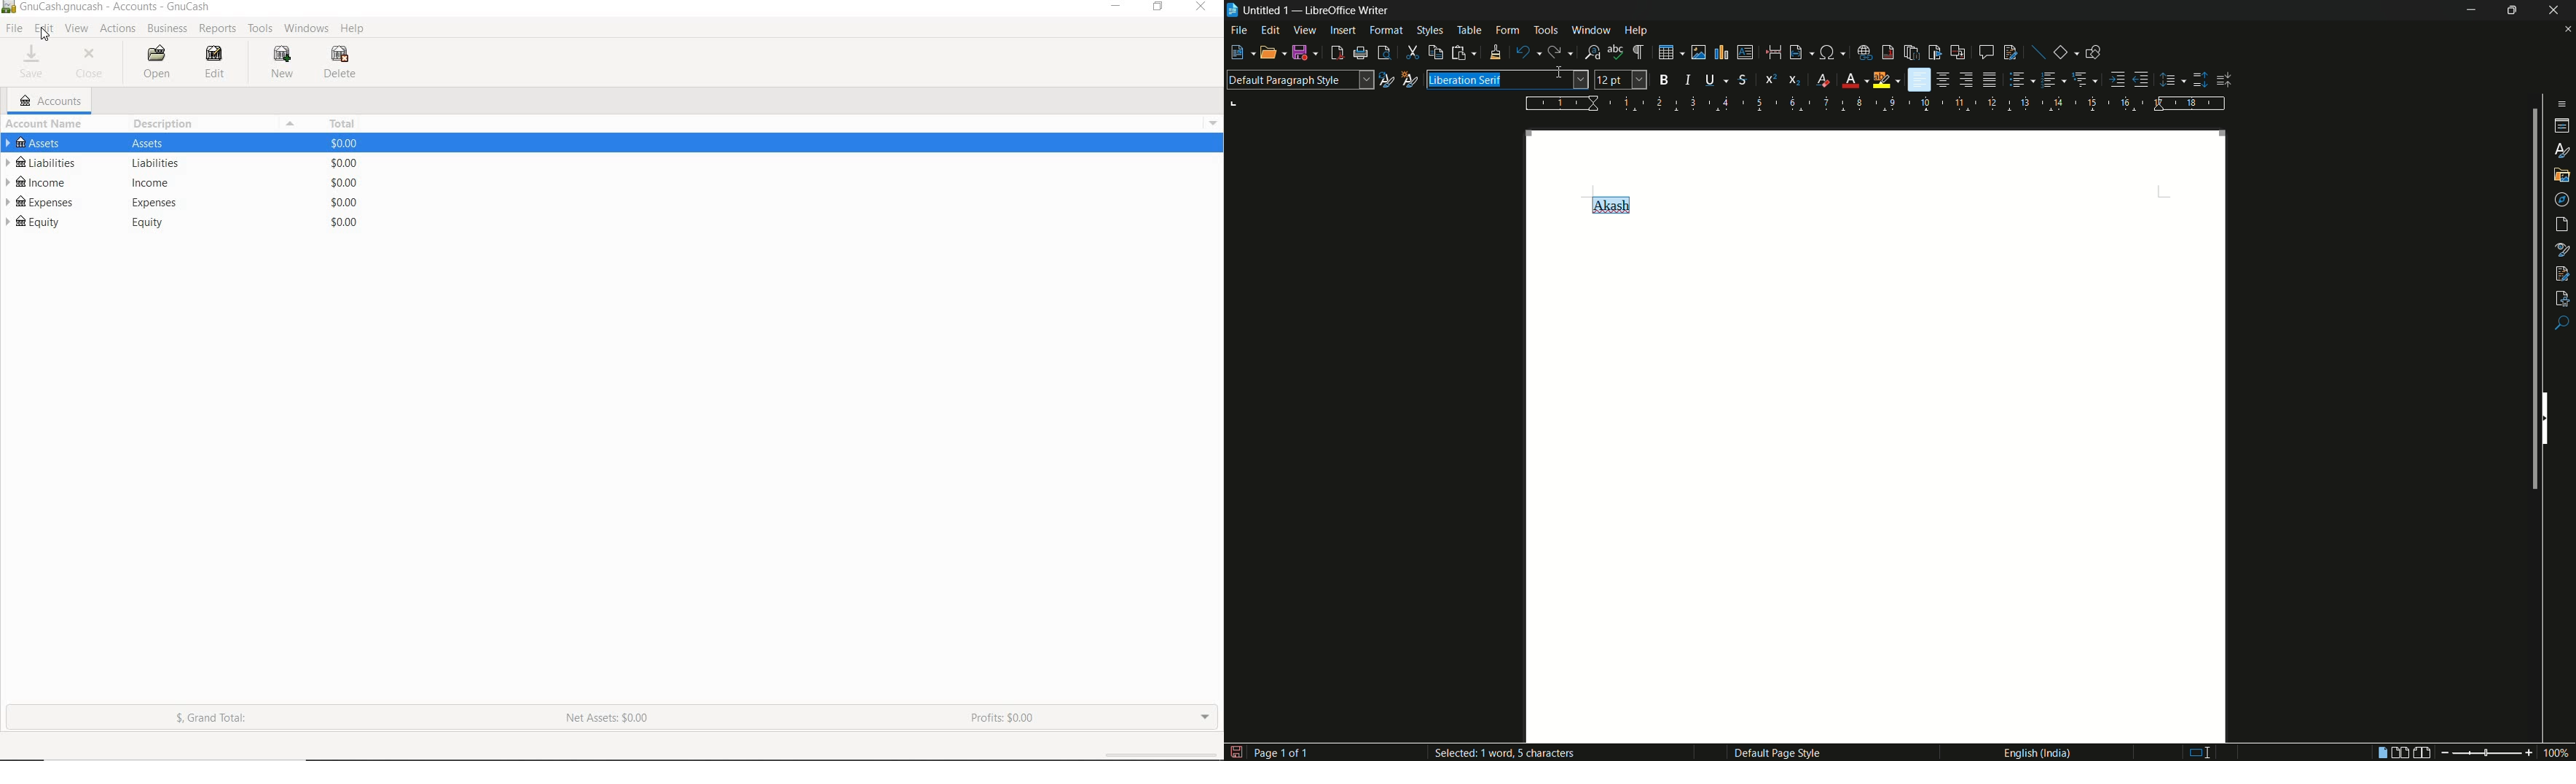 The height and width of the screenshot is (784, 2576). What do you see at coordinates (2563, 297) in the screenshot?
I see `accessibility check` at bounding box center [2563, 297].